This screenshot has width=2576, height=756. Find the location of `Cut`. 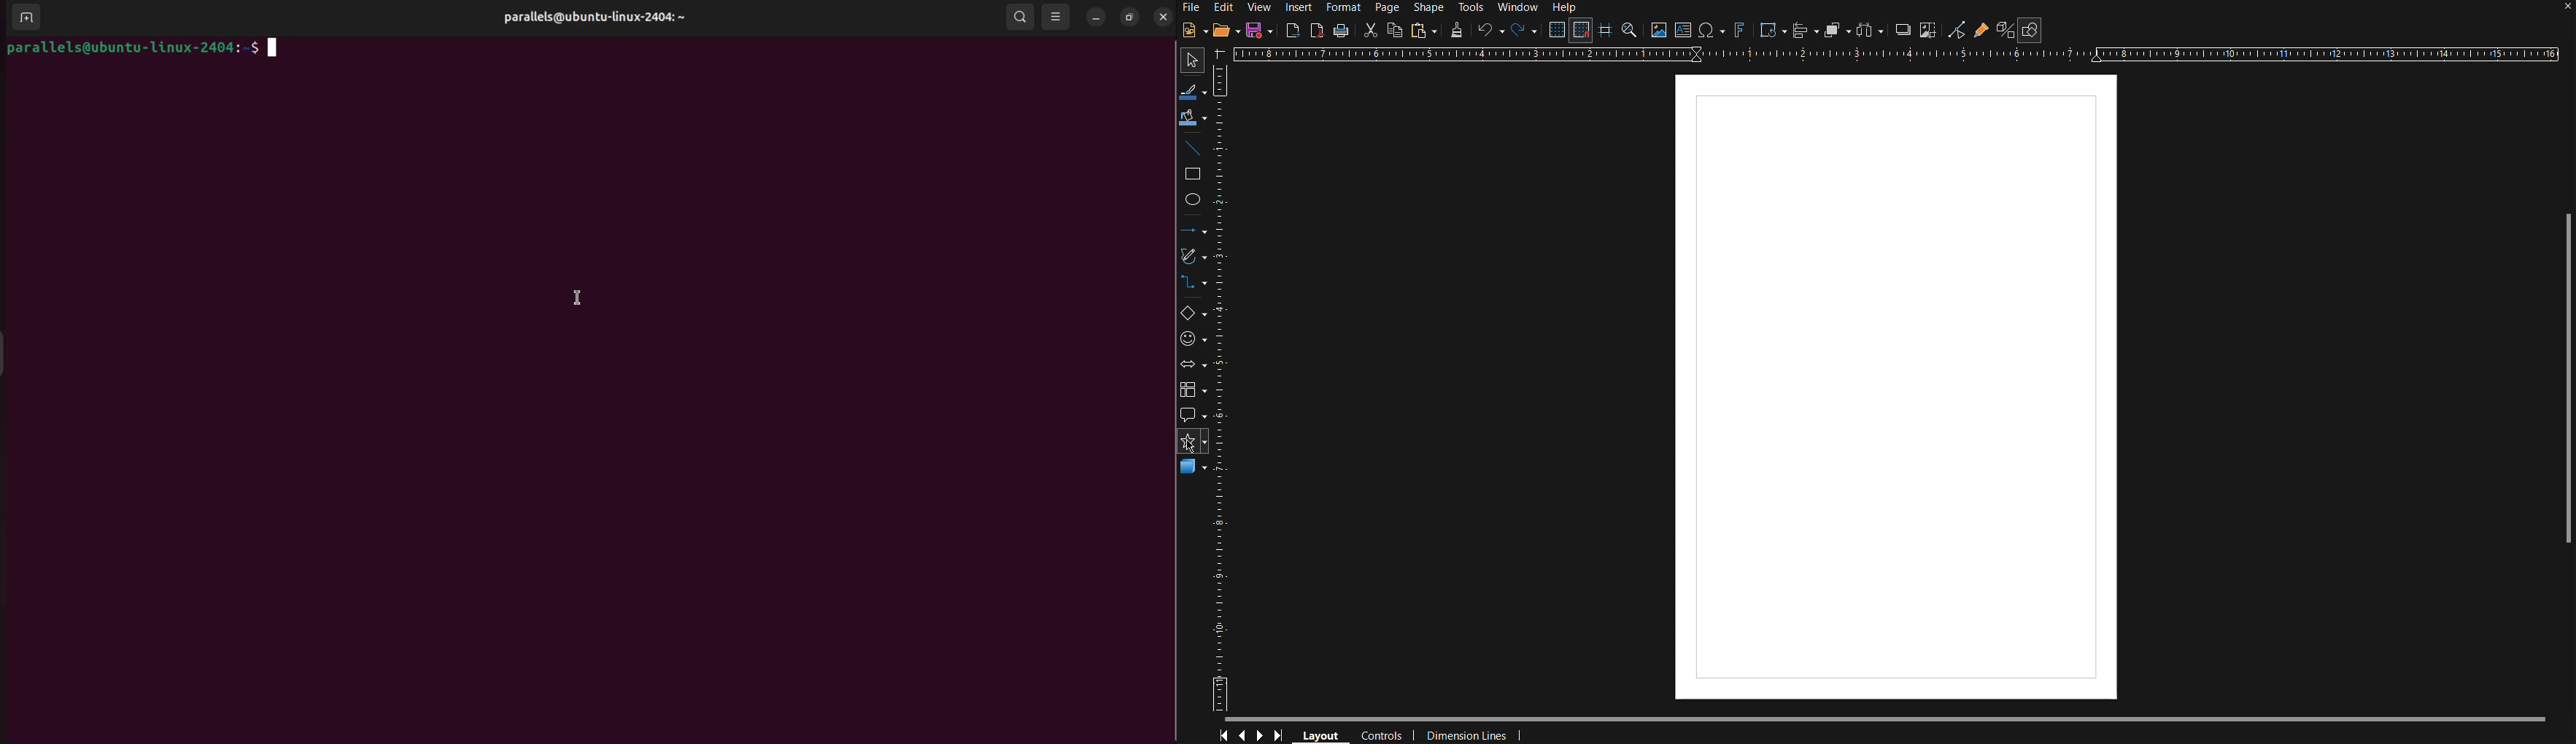

Cut is located at coordinates (1369, 30).